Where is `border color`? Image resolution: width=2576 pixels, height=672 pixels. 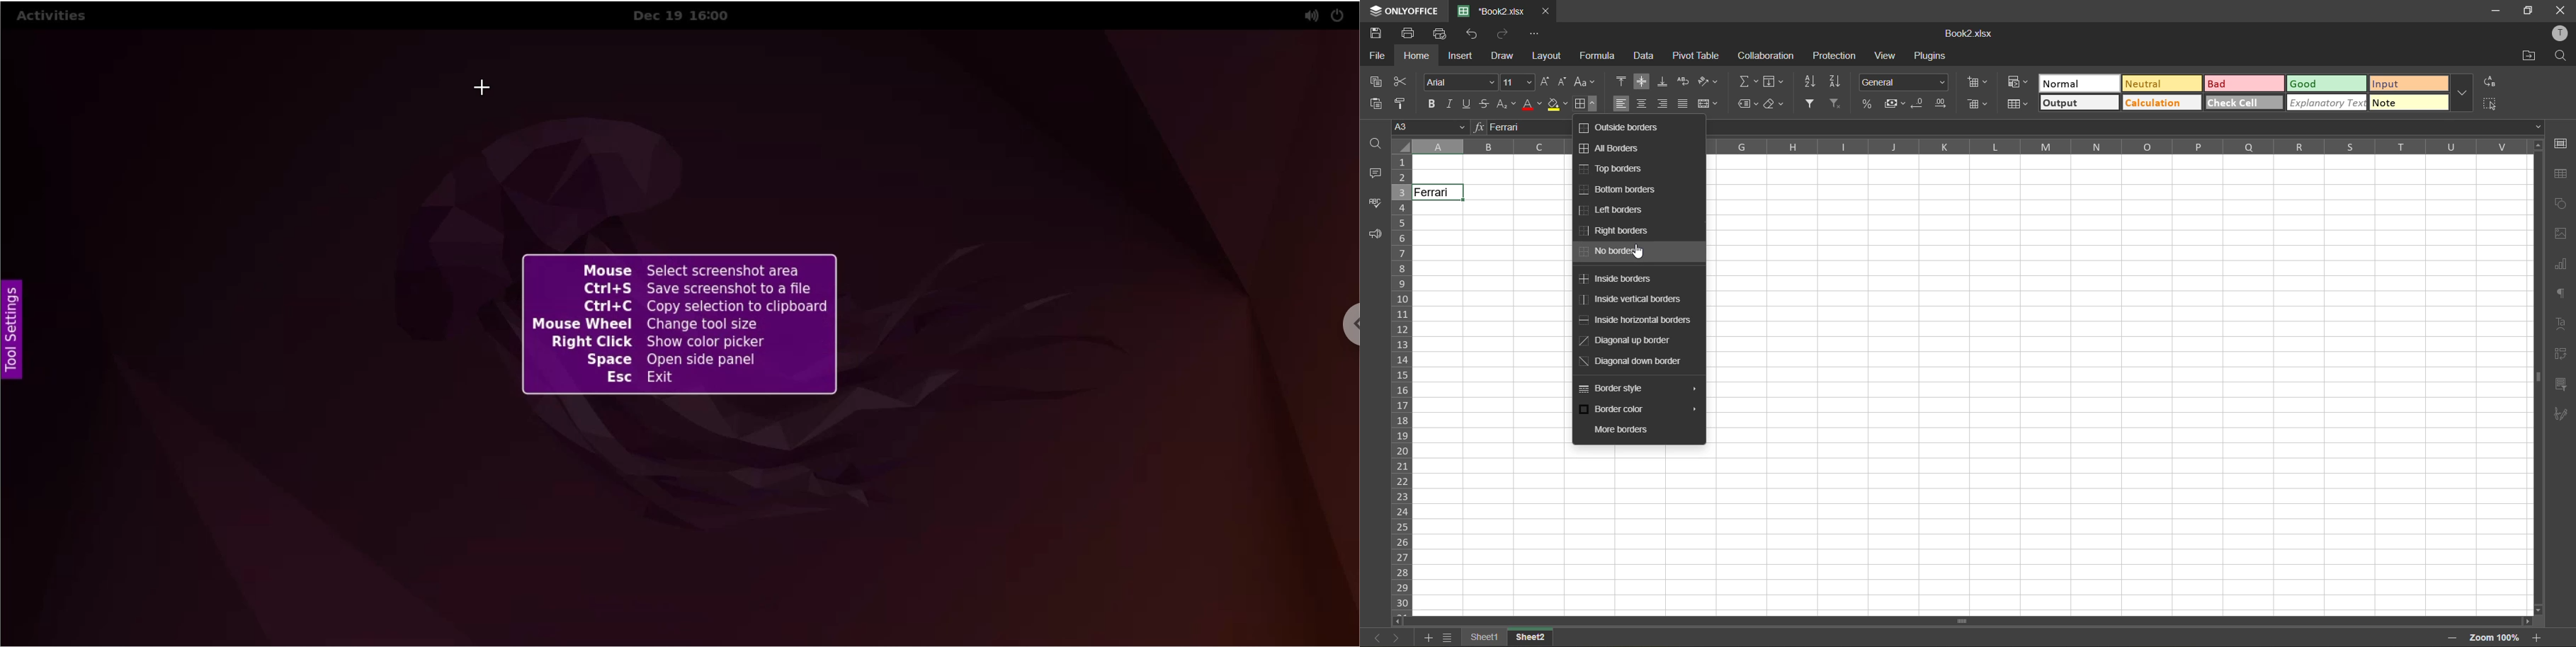 border color is located at coordinates (1620, 410).